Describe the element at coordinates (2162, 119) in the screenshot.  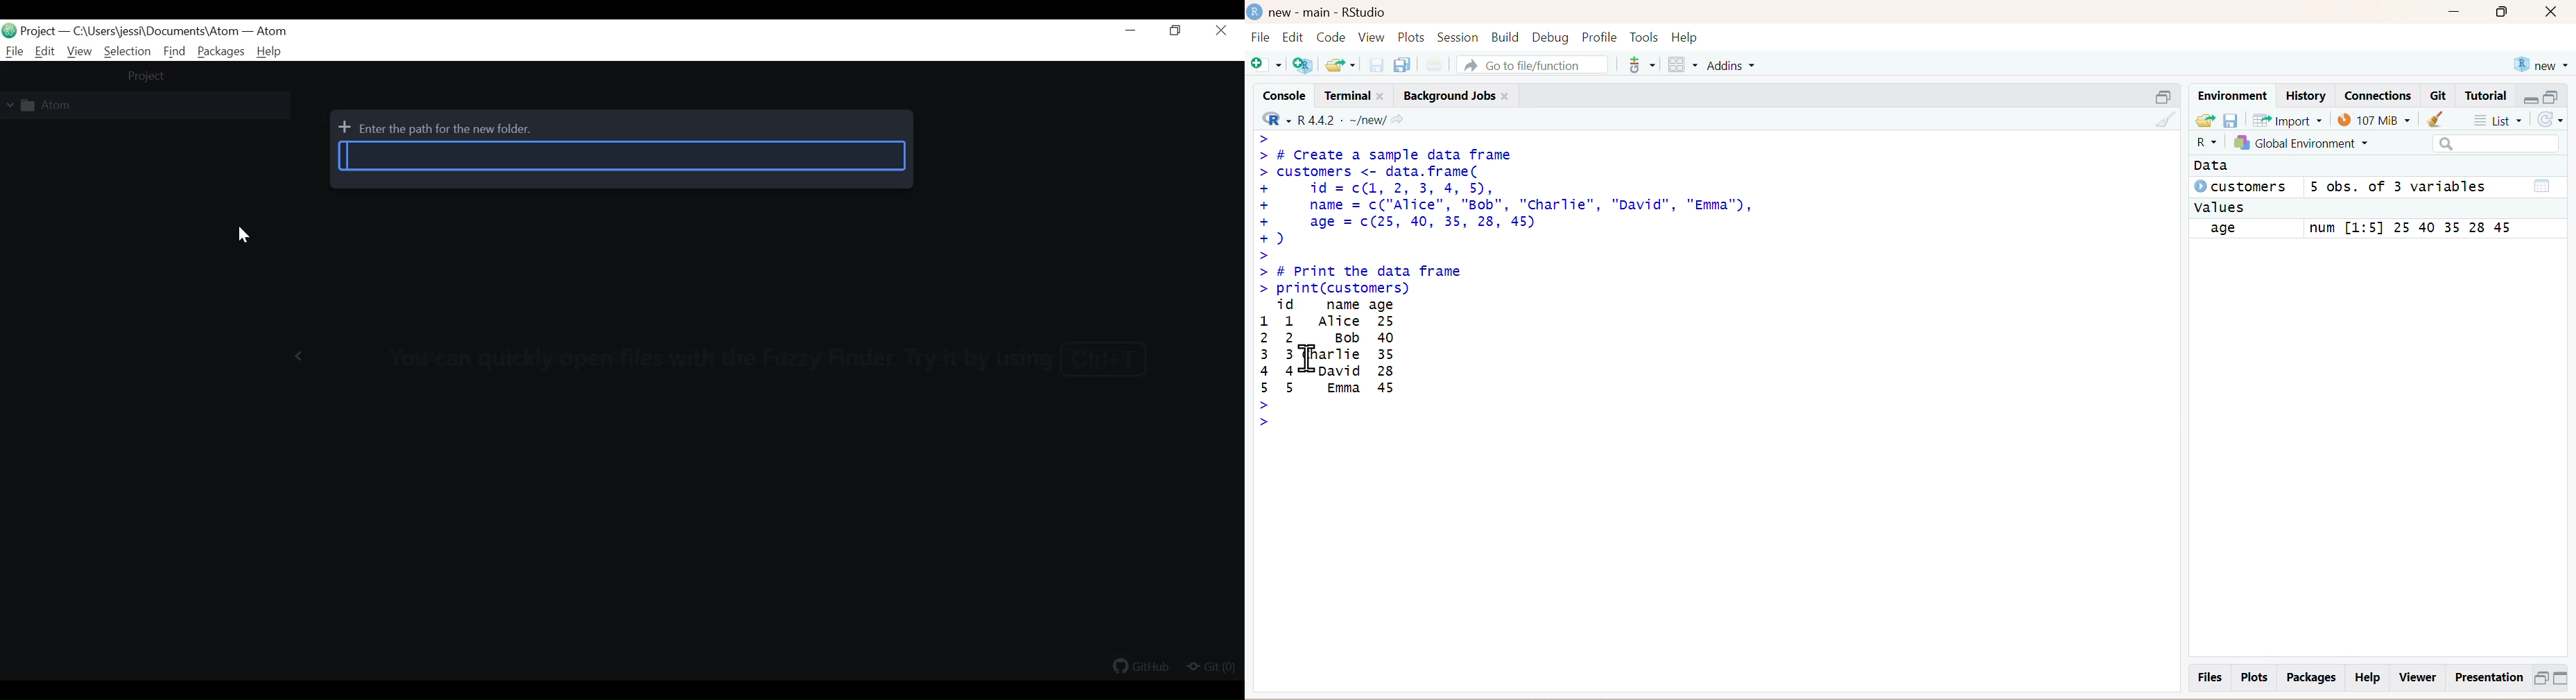
I see `Clear Console` at that location.